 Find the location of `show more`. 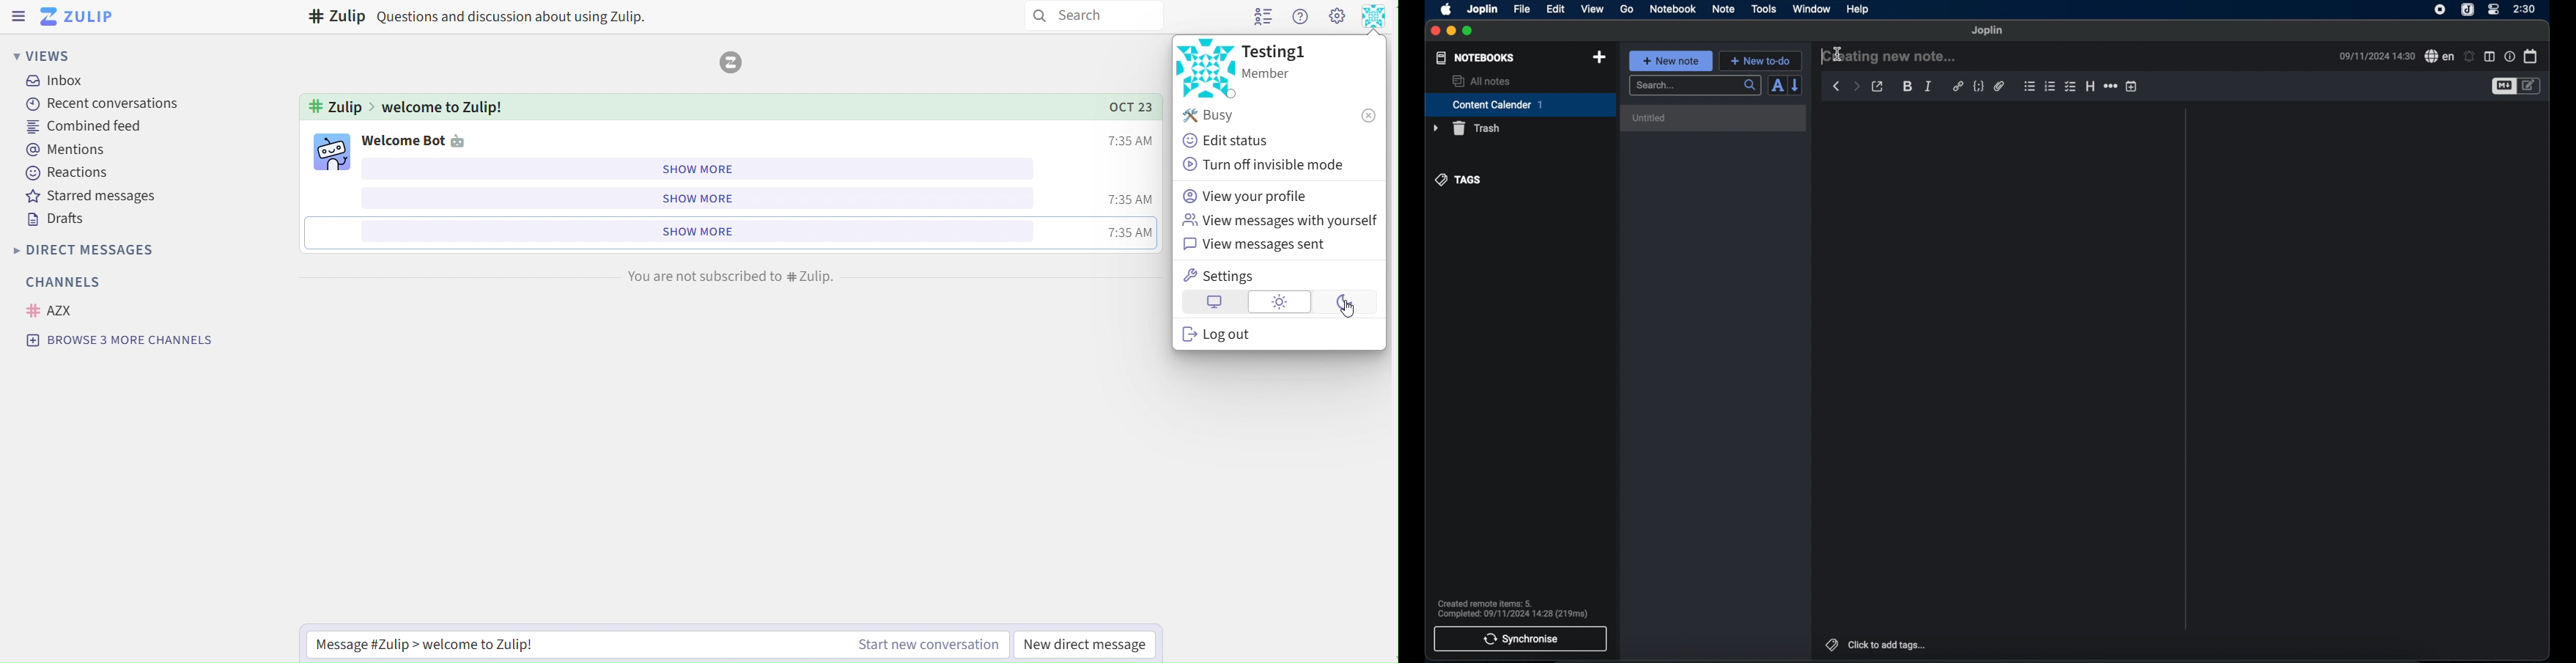

show more is located at coordinates (701, 169).